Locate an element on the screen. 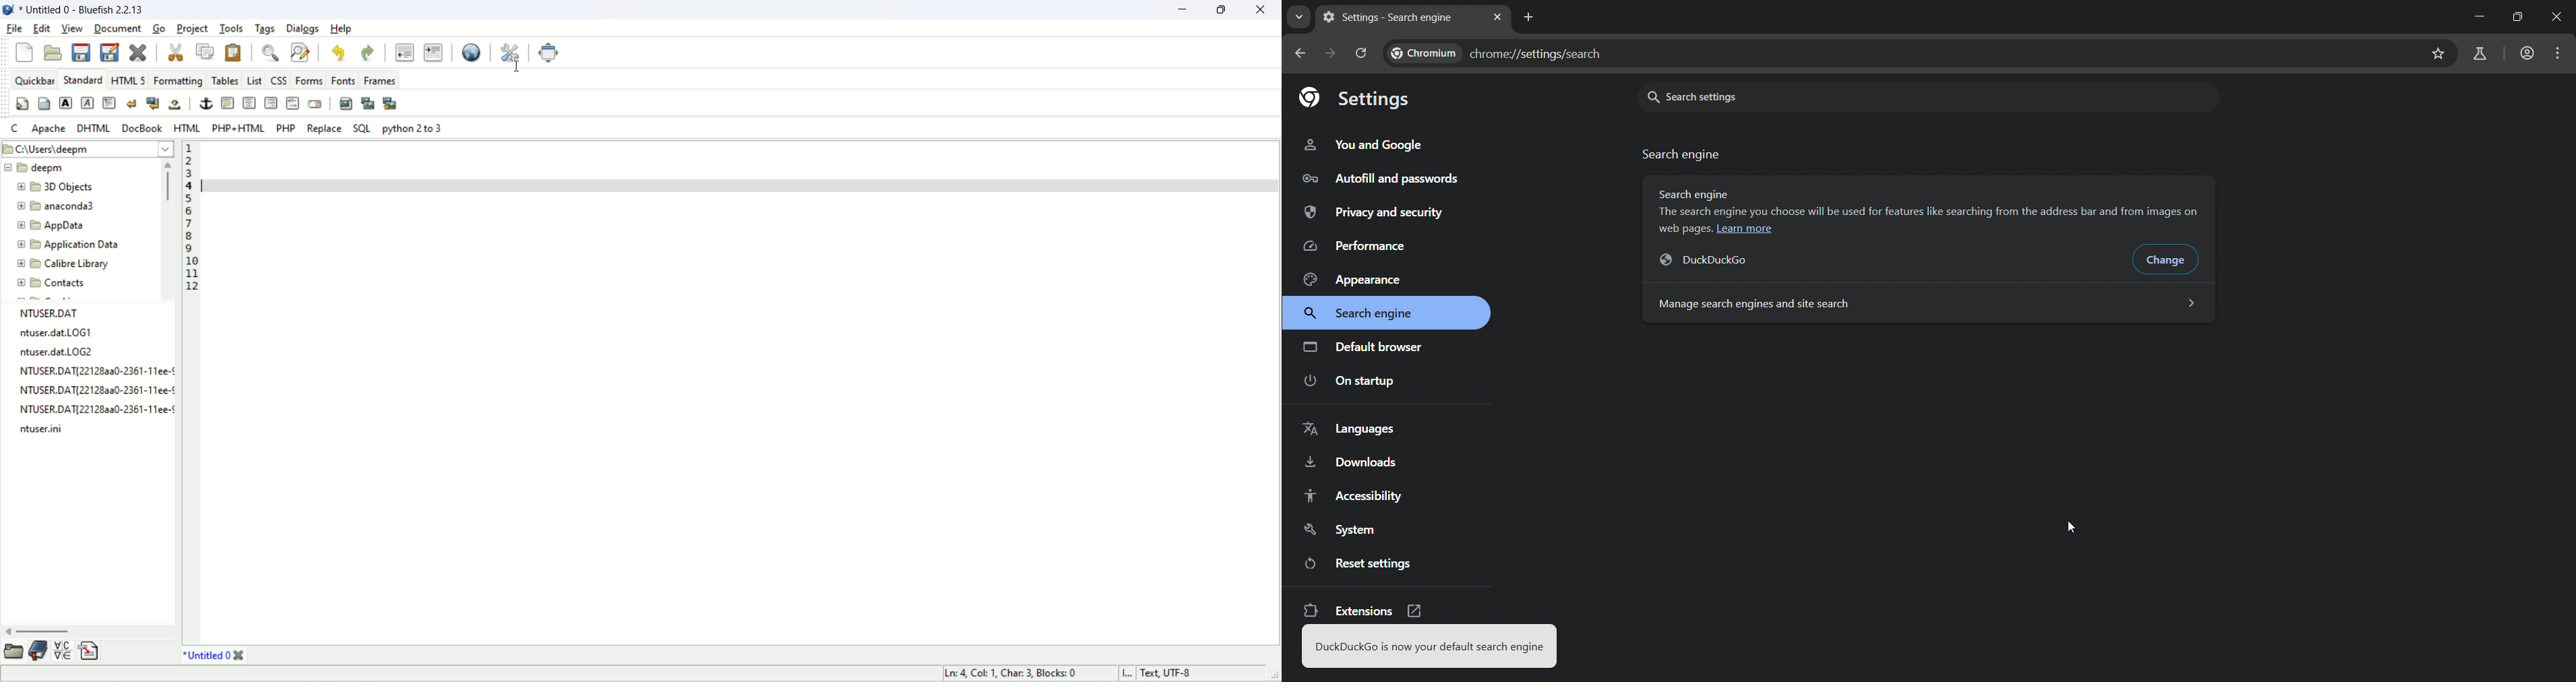 The image size is (2576, 700). downloads is located at coordinates (1352, 465).